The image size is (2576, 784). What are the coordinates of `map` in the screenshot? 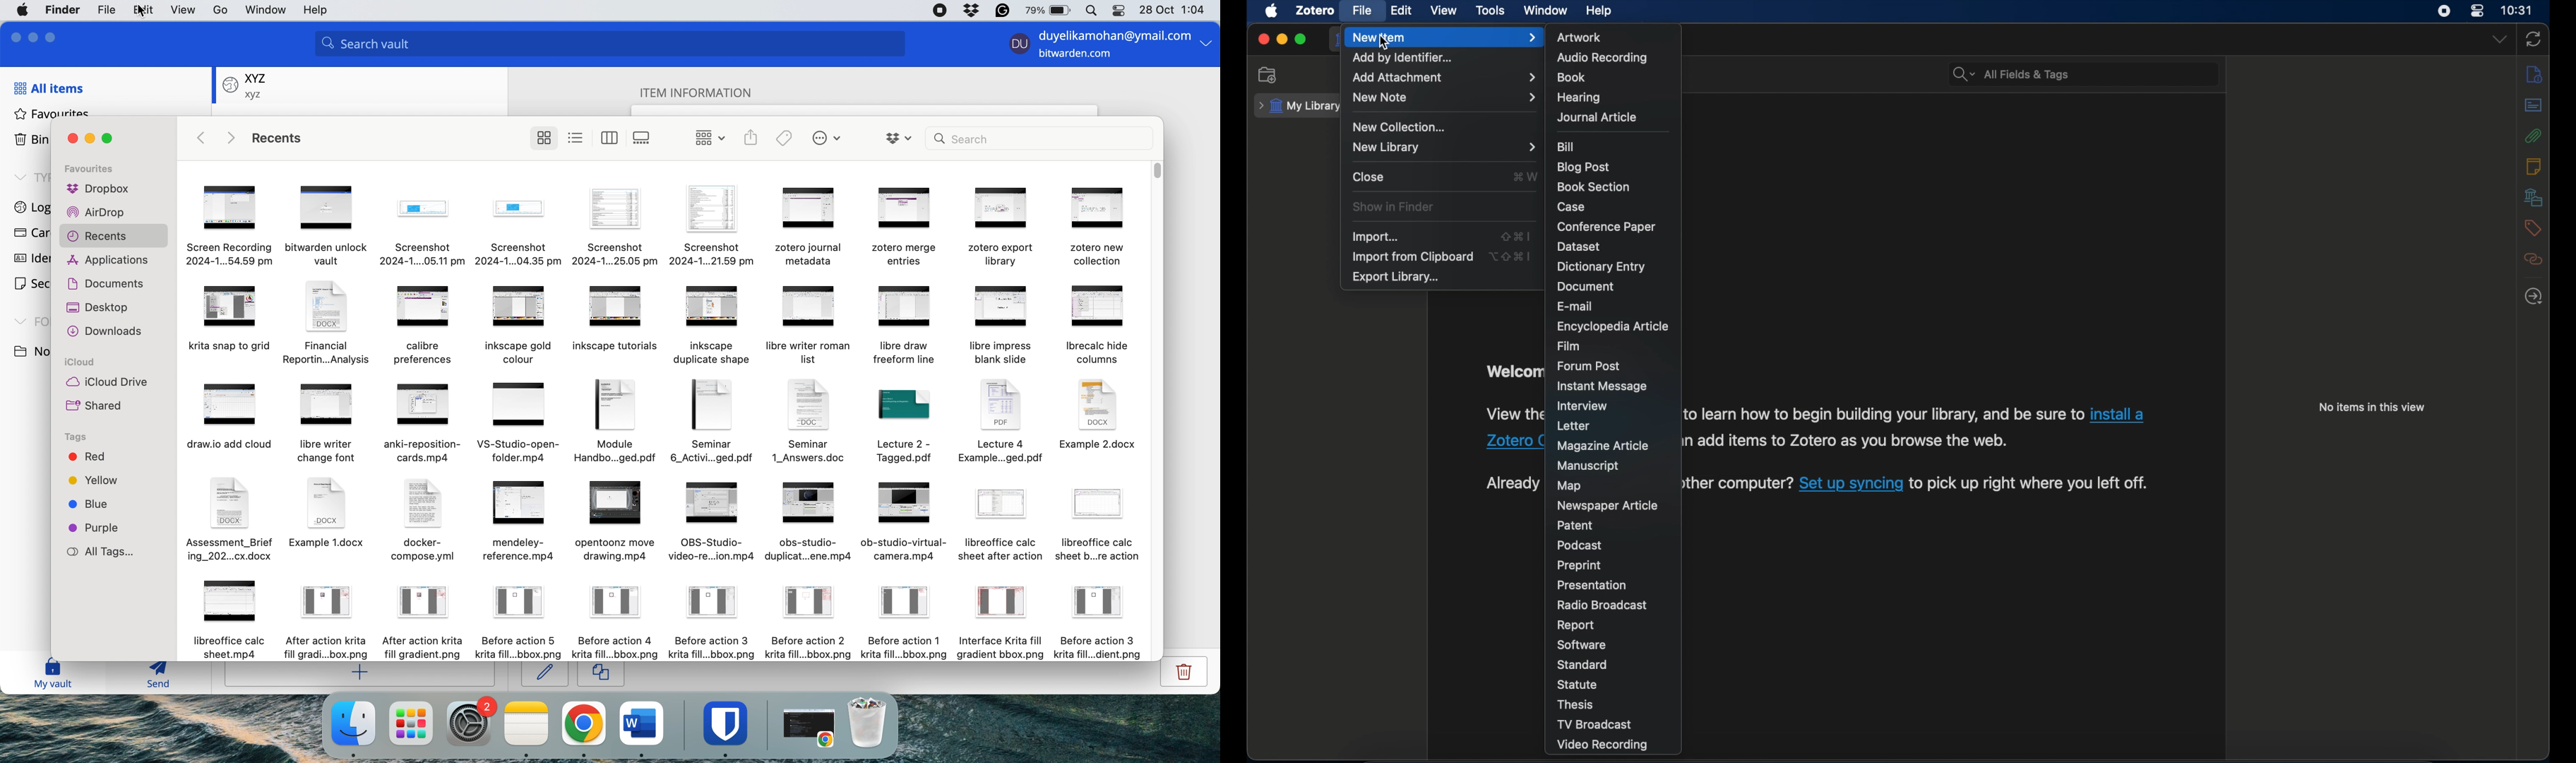 It's located at (1571, 486).